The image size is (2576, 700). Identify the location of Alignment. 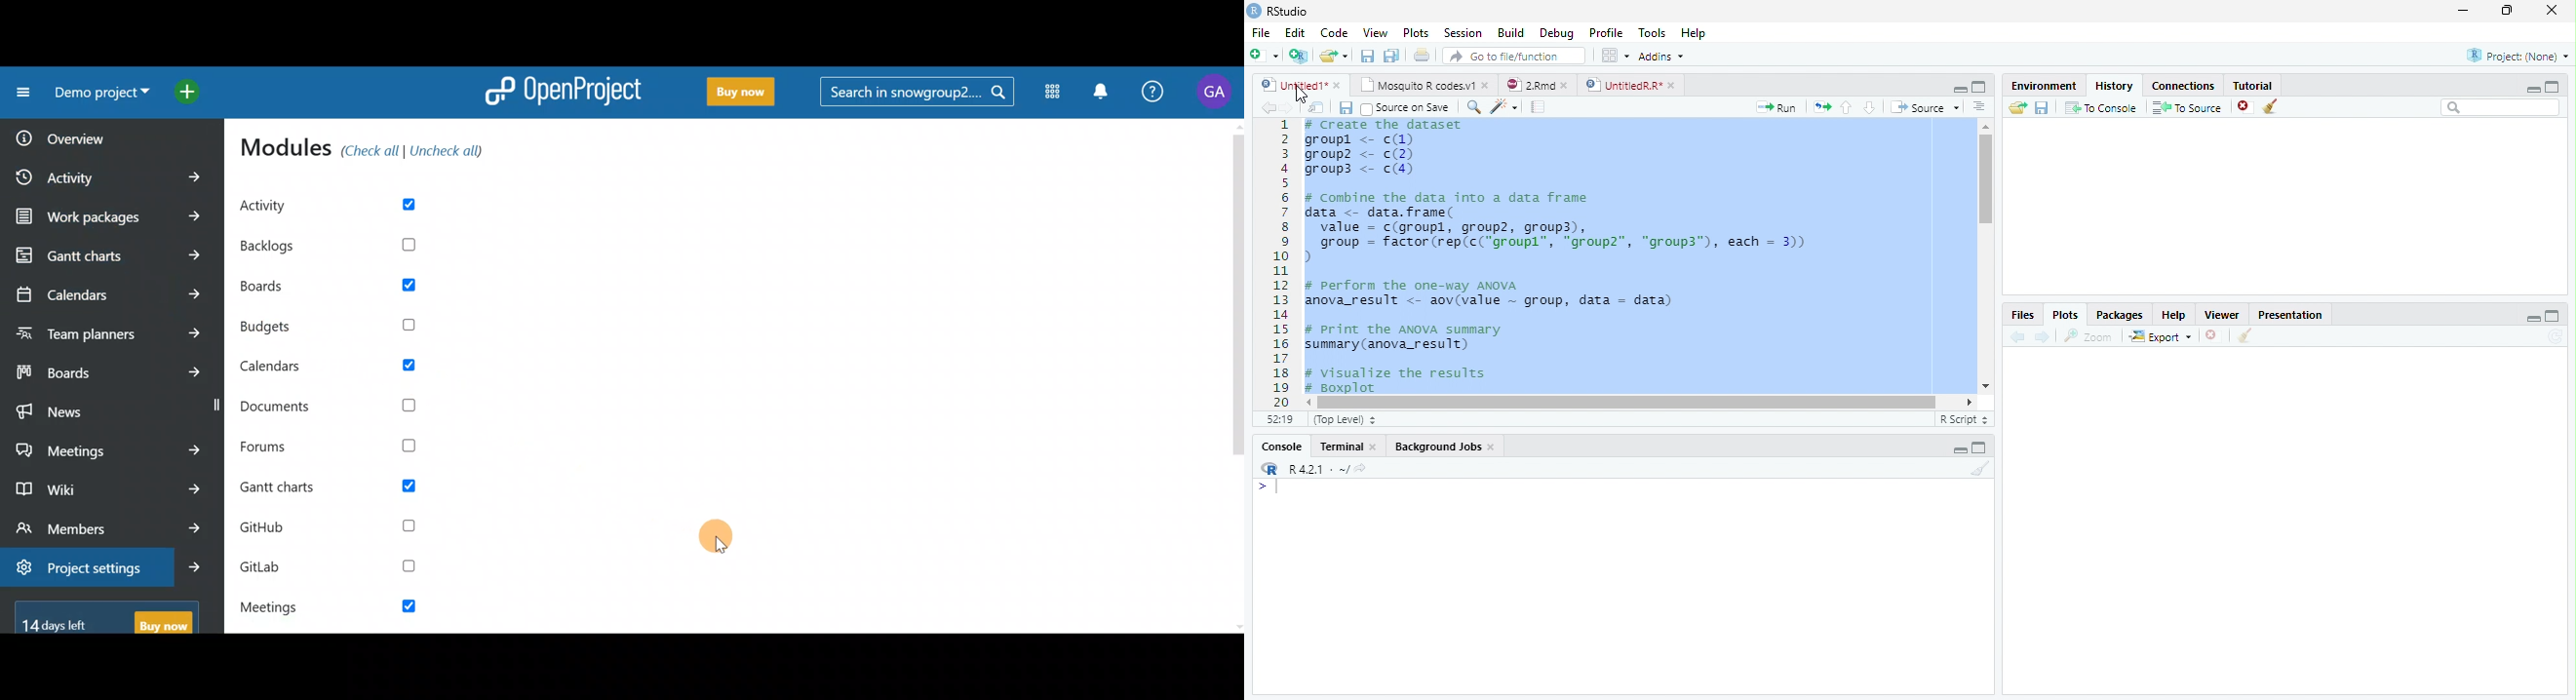
(1978, 108).